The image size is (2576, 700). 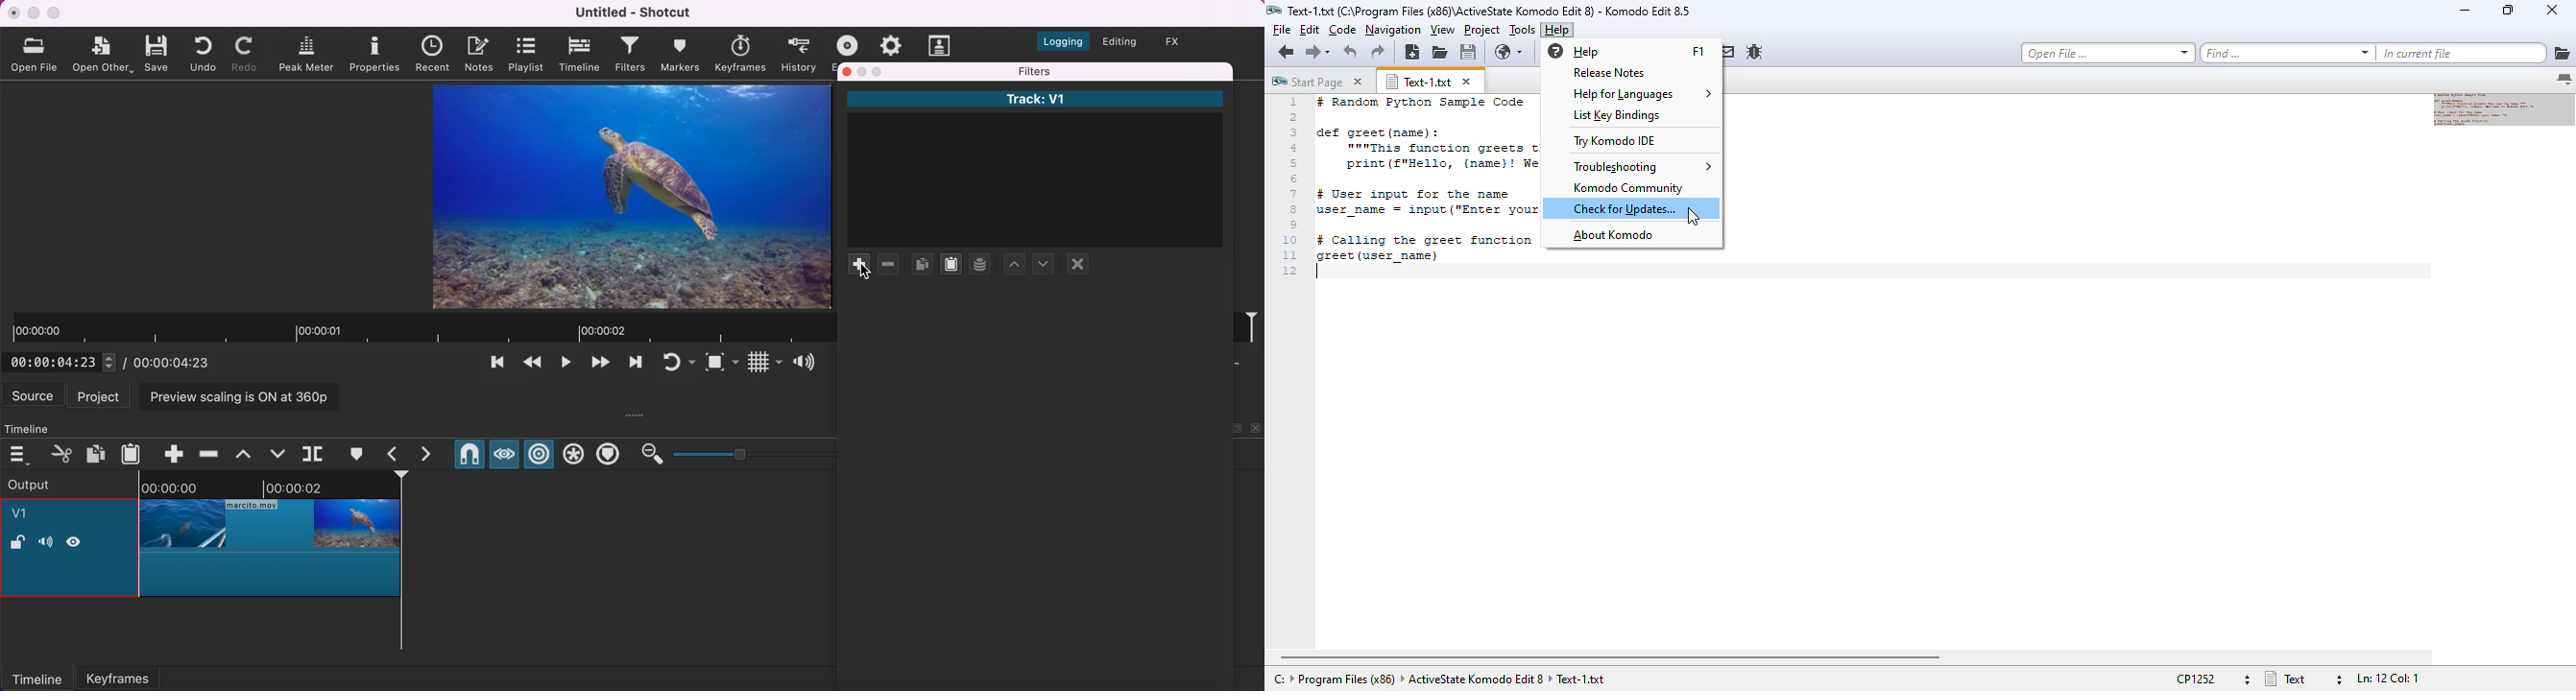 What do you see at coordinates (639, 329) in the screenshot?
I see `clip duration` at bounding box center [639, 329].